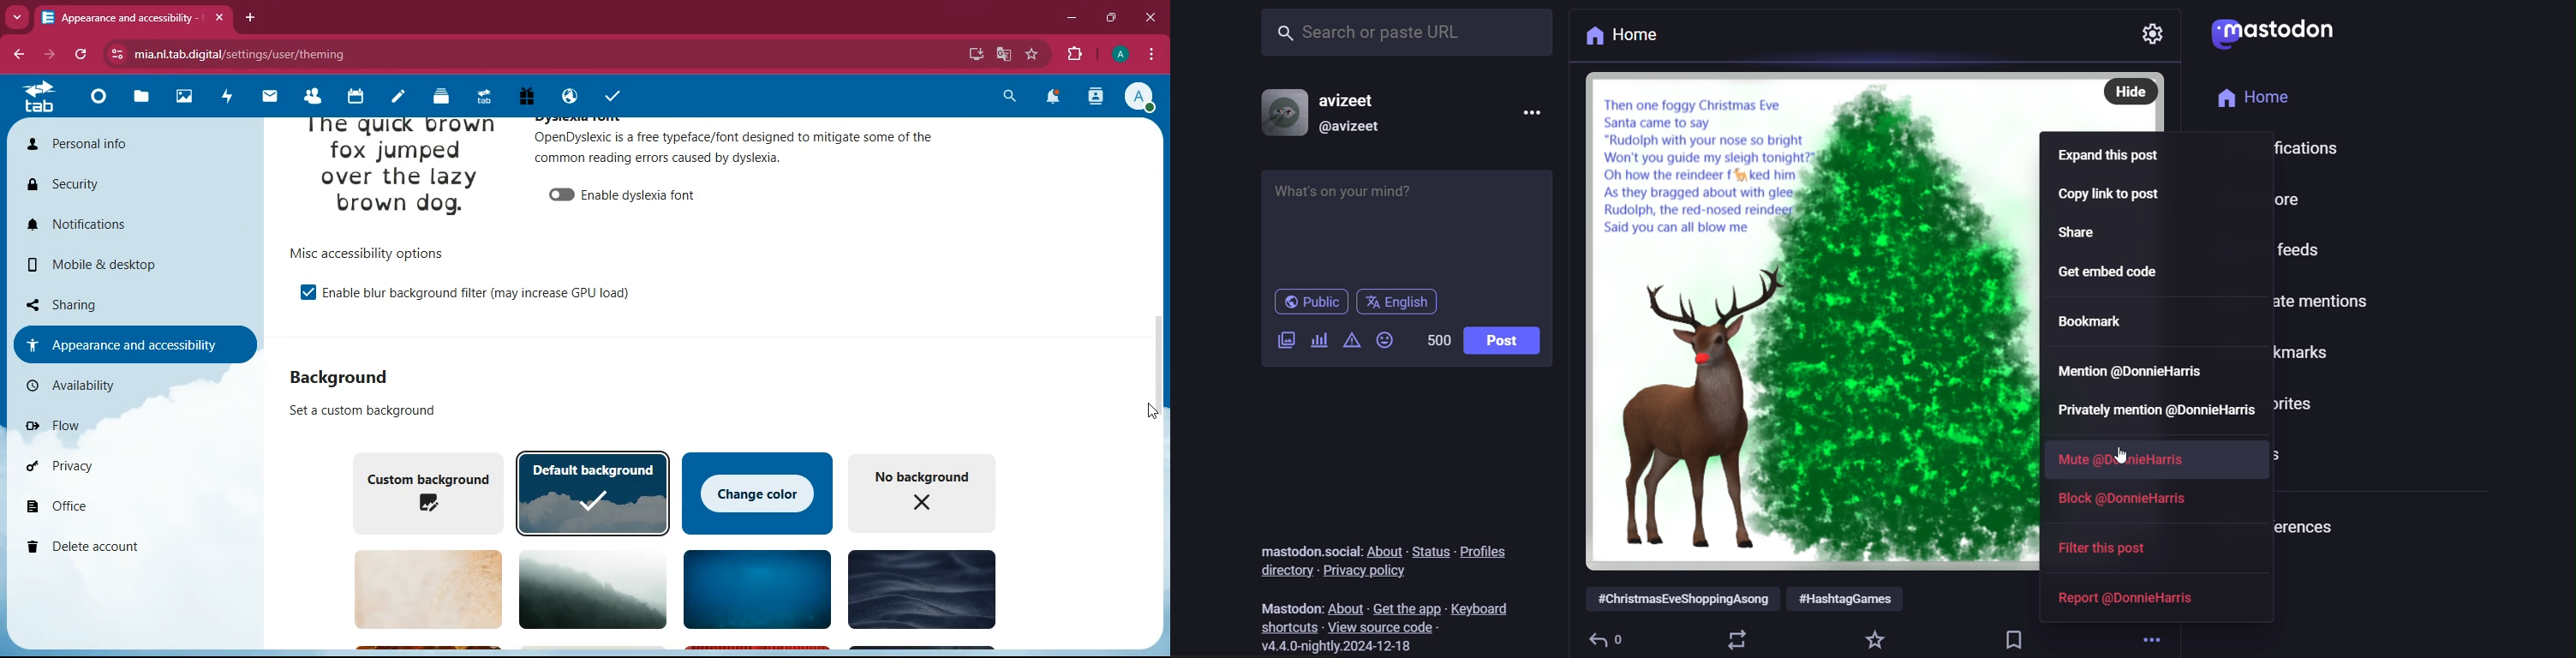  I want to click on status, so click(1427, 551).